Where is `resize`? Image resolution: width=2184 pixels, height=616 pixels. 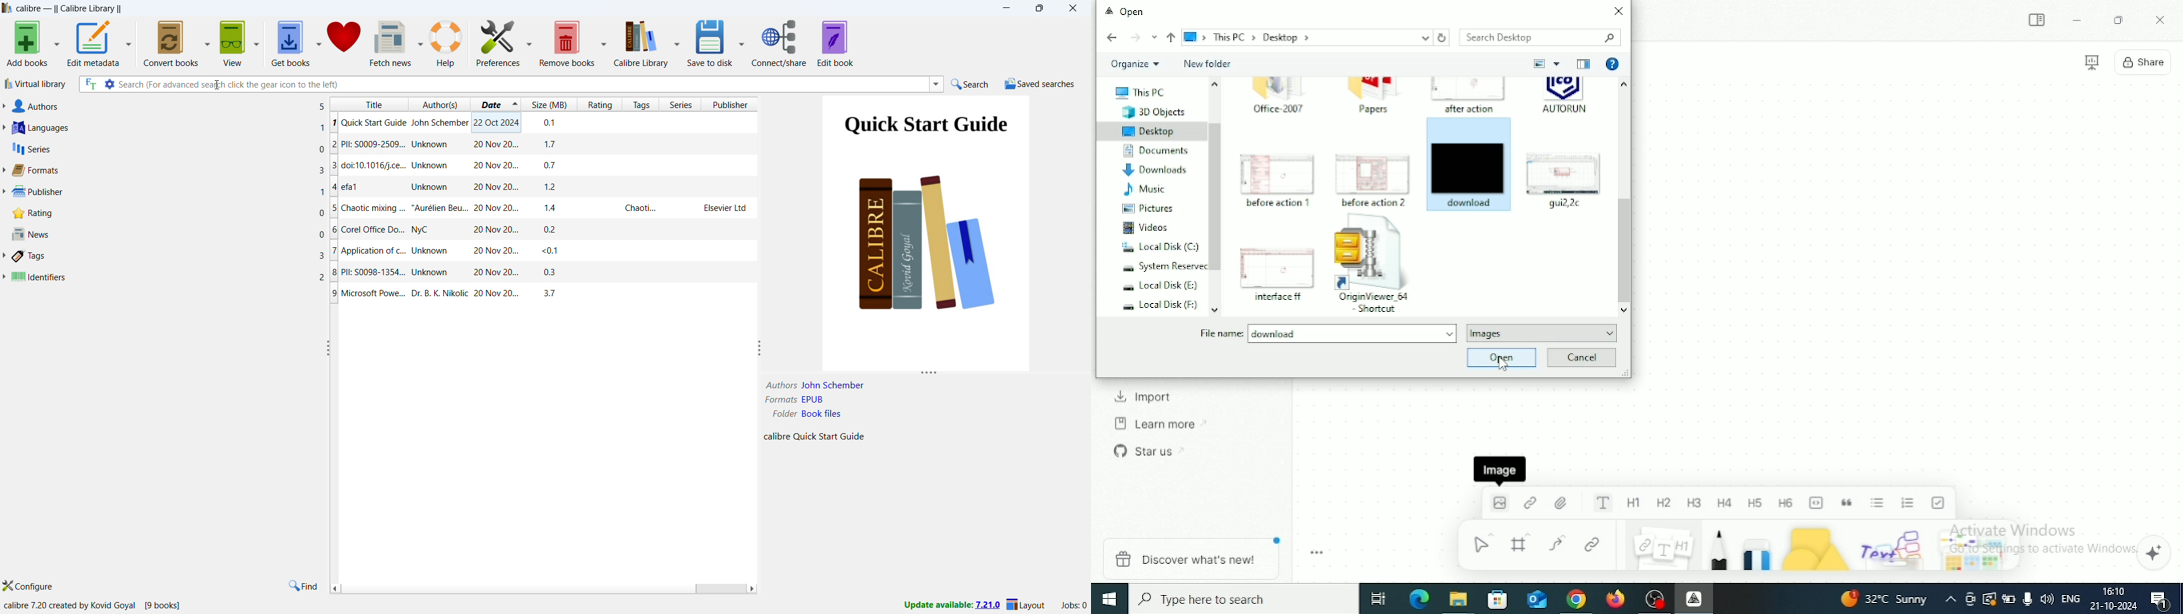 resize is located at coordinates (760, 349).